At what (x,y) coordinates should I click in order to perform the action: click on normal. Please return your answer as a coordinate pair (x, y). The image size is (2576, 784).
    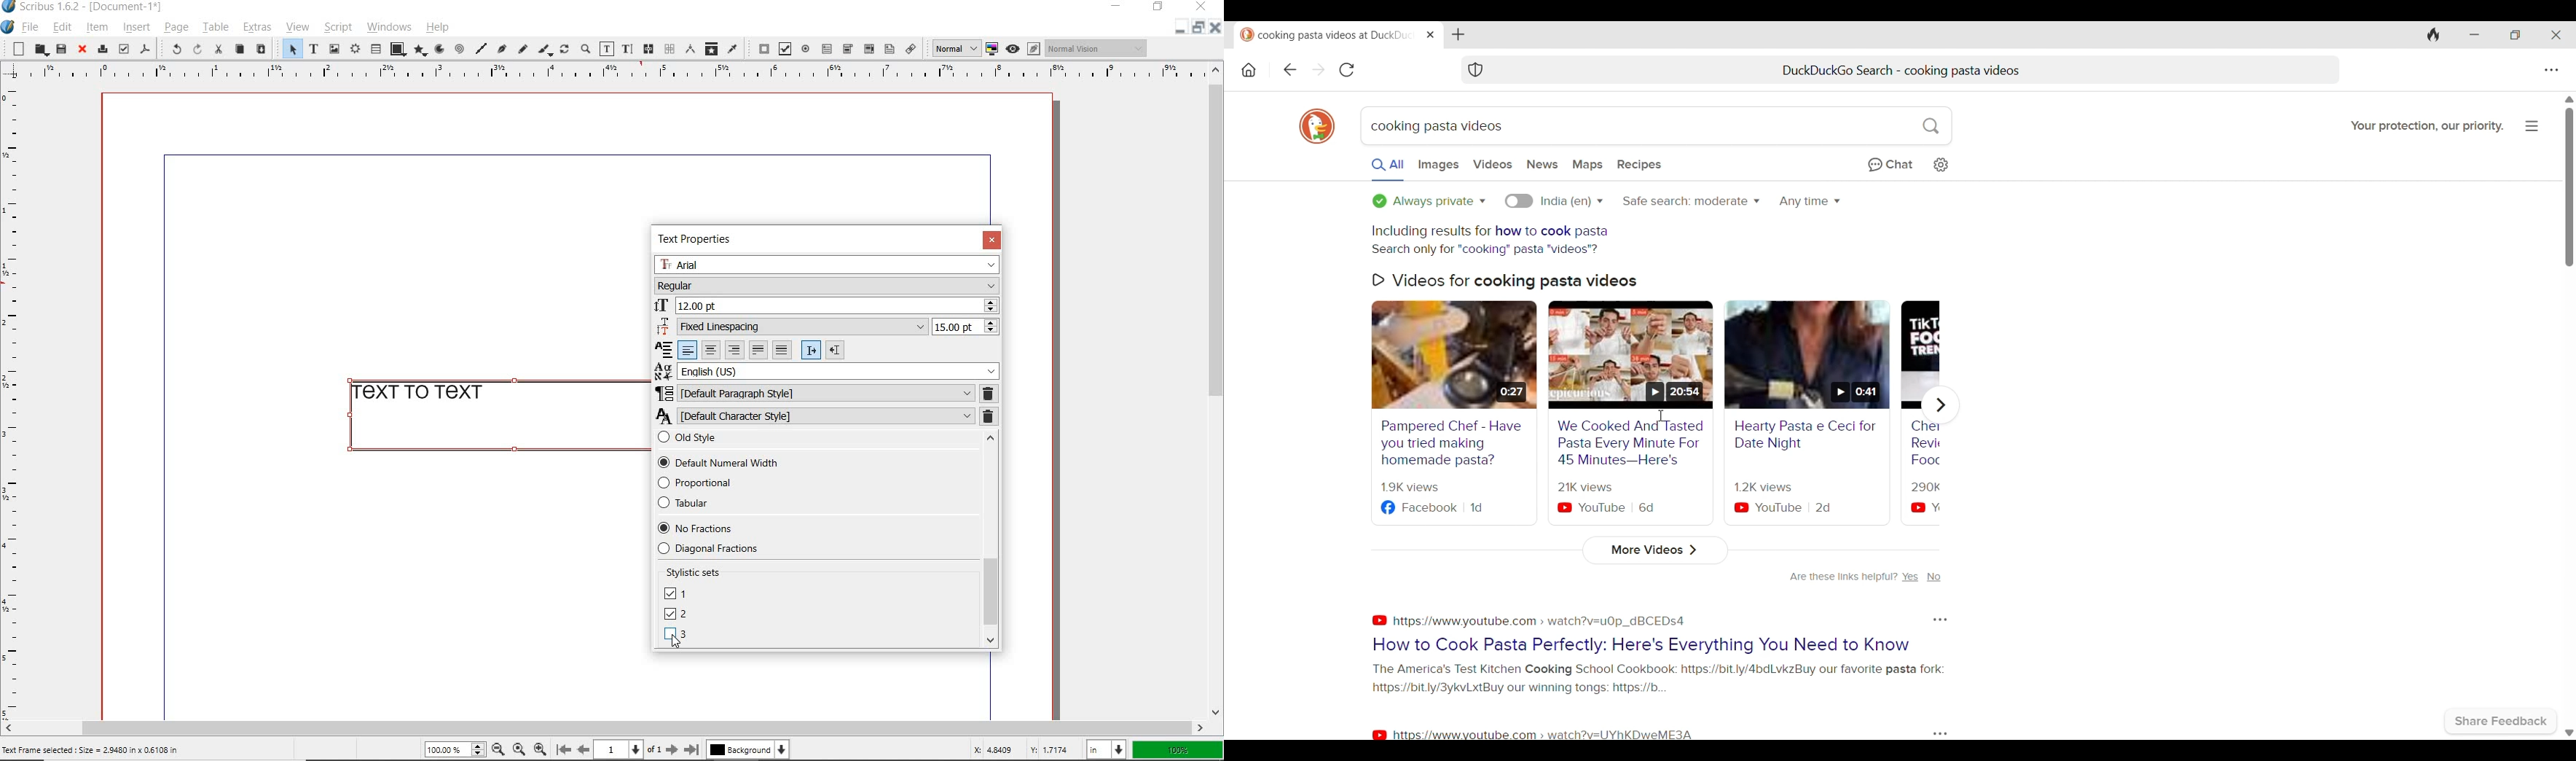
    Looking at the image, I should click on (954, 48).